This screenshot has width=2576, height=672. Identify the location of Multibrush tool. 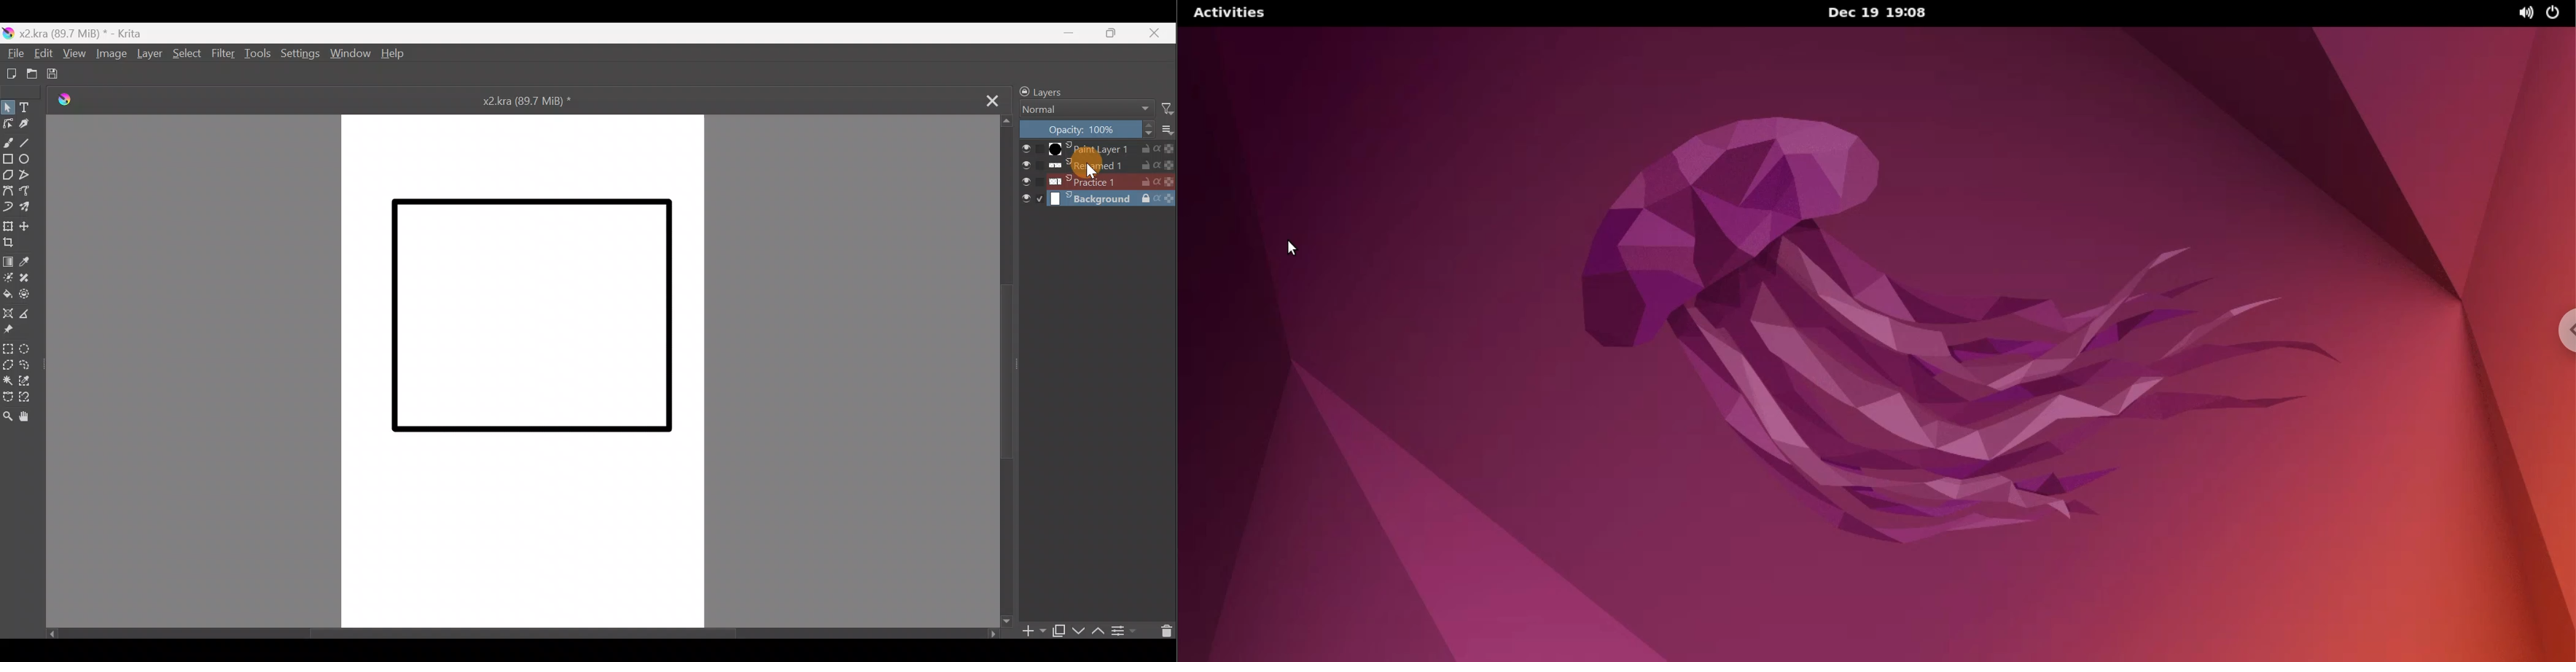
(29, 210).